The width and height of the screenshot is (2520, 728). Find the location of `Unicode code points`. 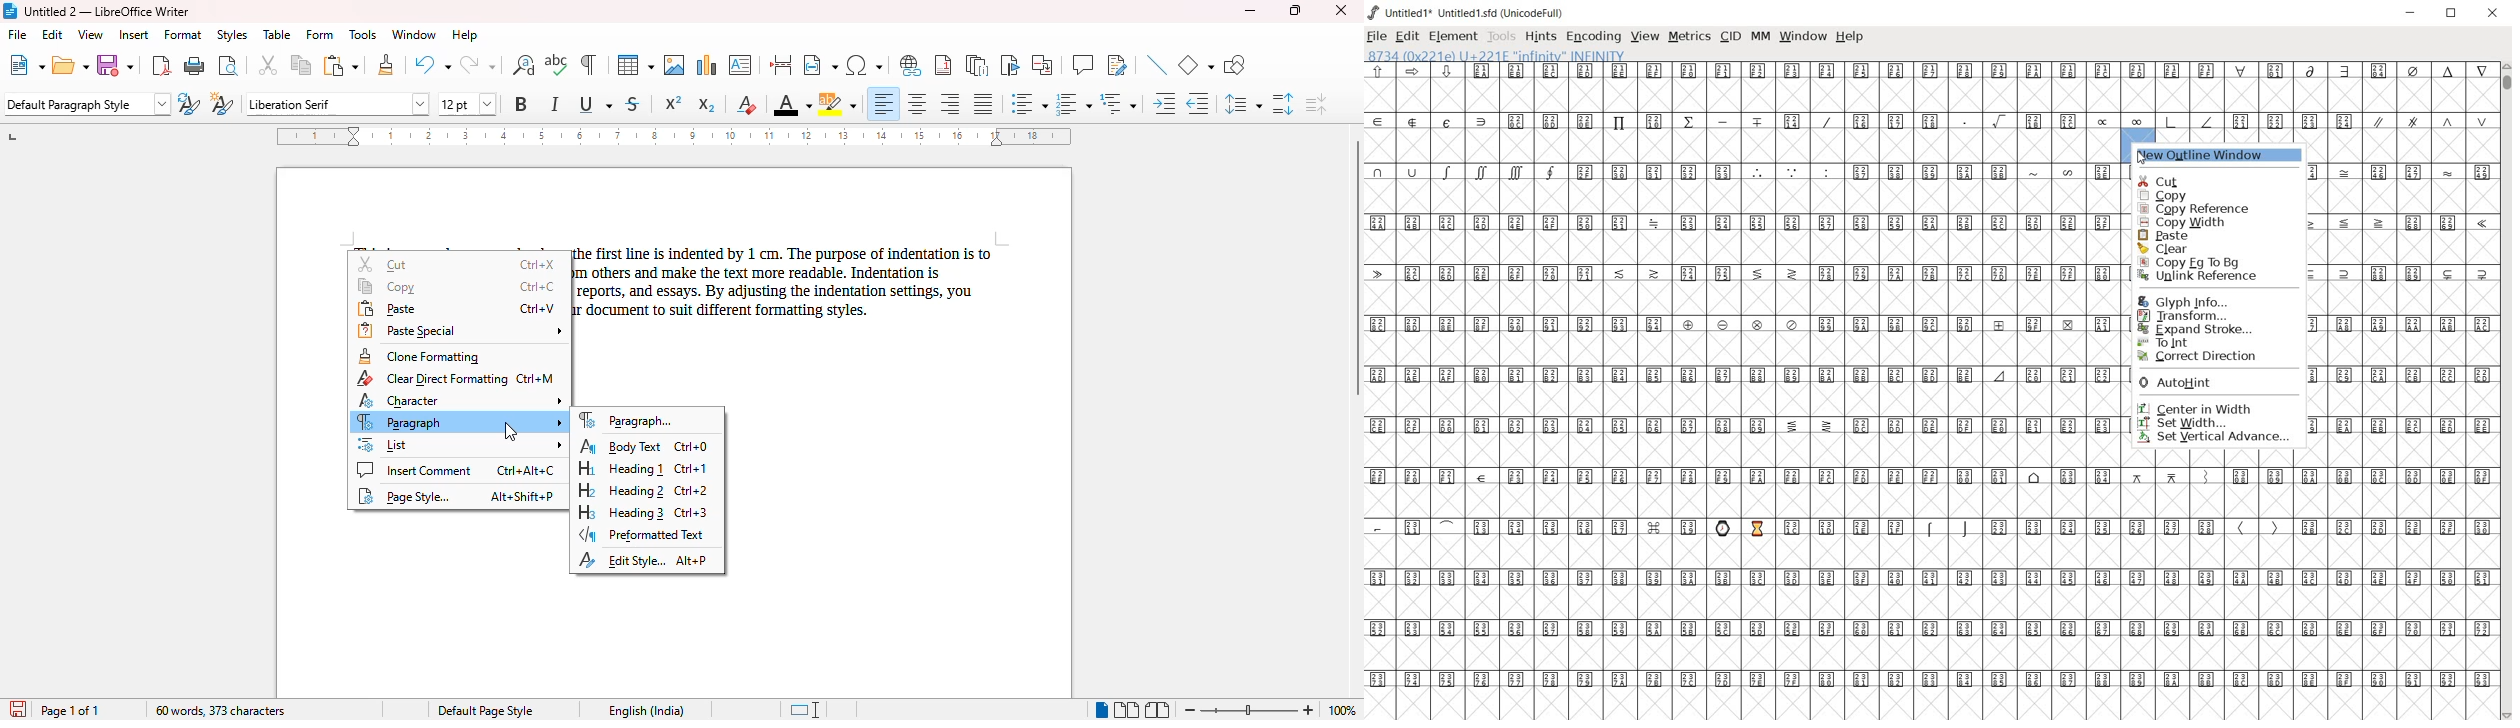

Unicode code points is located at coordinates (1935, 677).